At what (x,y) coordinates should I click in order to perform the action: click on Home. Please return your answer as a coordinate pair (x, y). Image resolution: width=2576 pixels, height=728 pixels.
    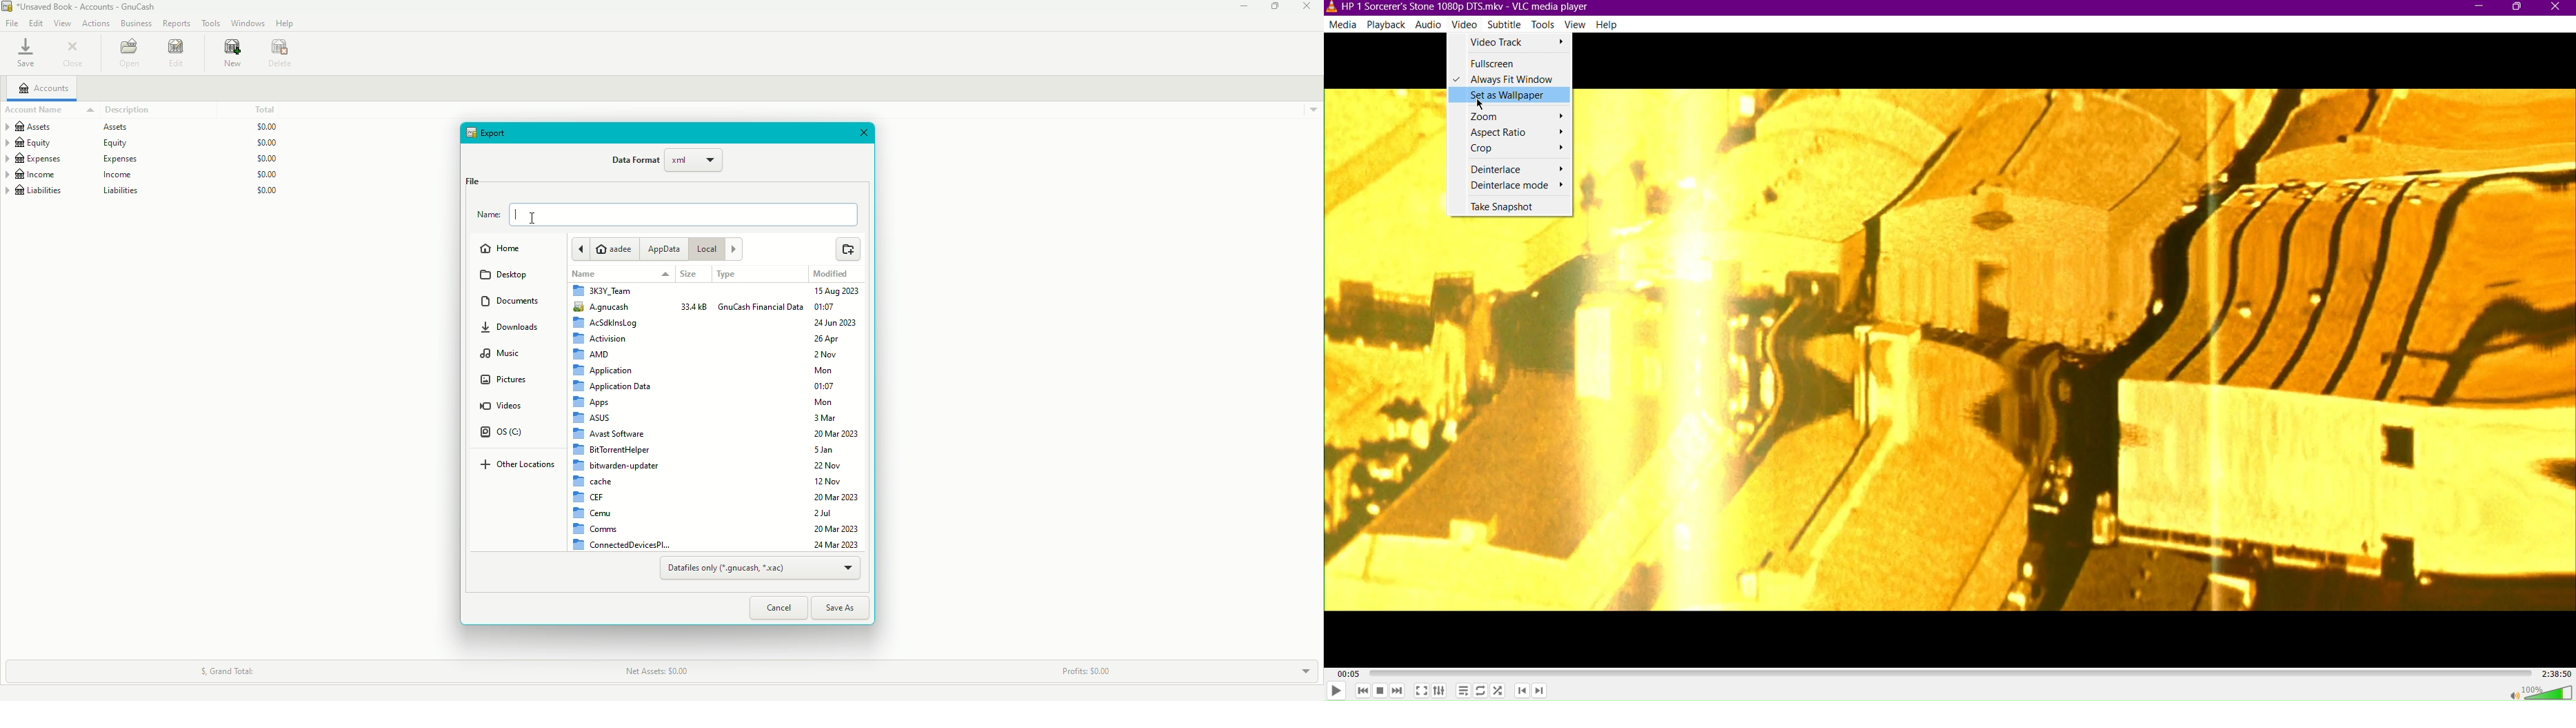
    Looking at the image, I should click on (504, 250).